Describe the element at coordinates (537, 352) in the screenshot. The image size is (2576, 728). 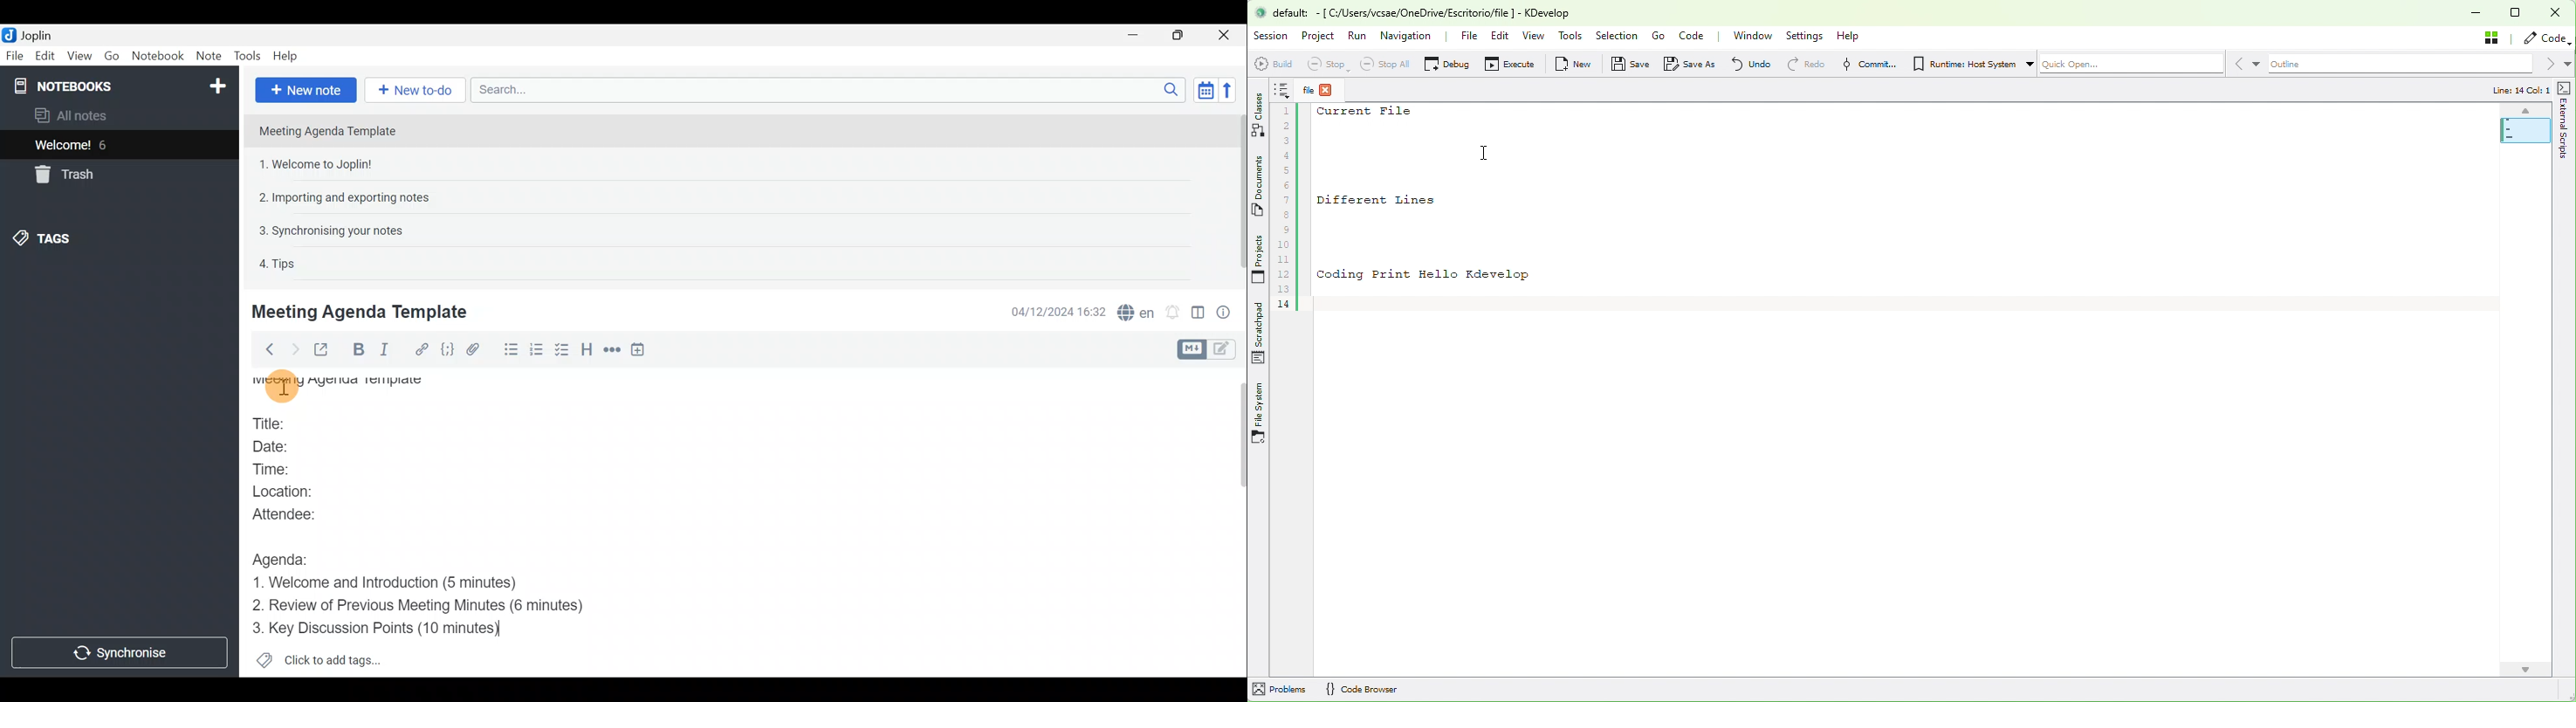
I see `Numbered list` at that location.